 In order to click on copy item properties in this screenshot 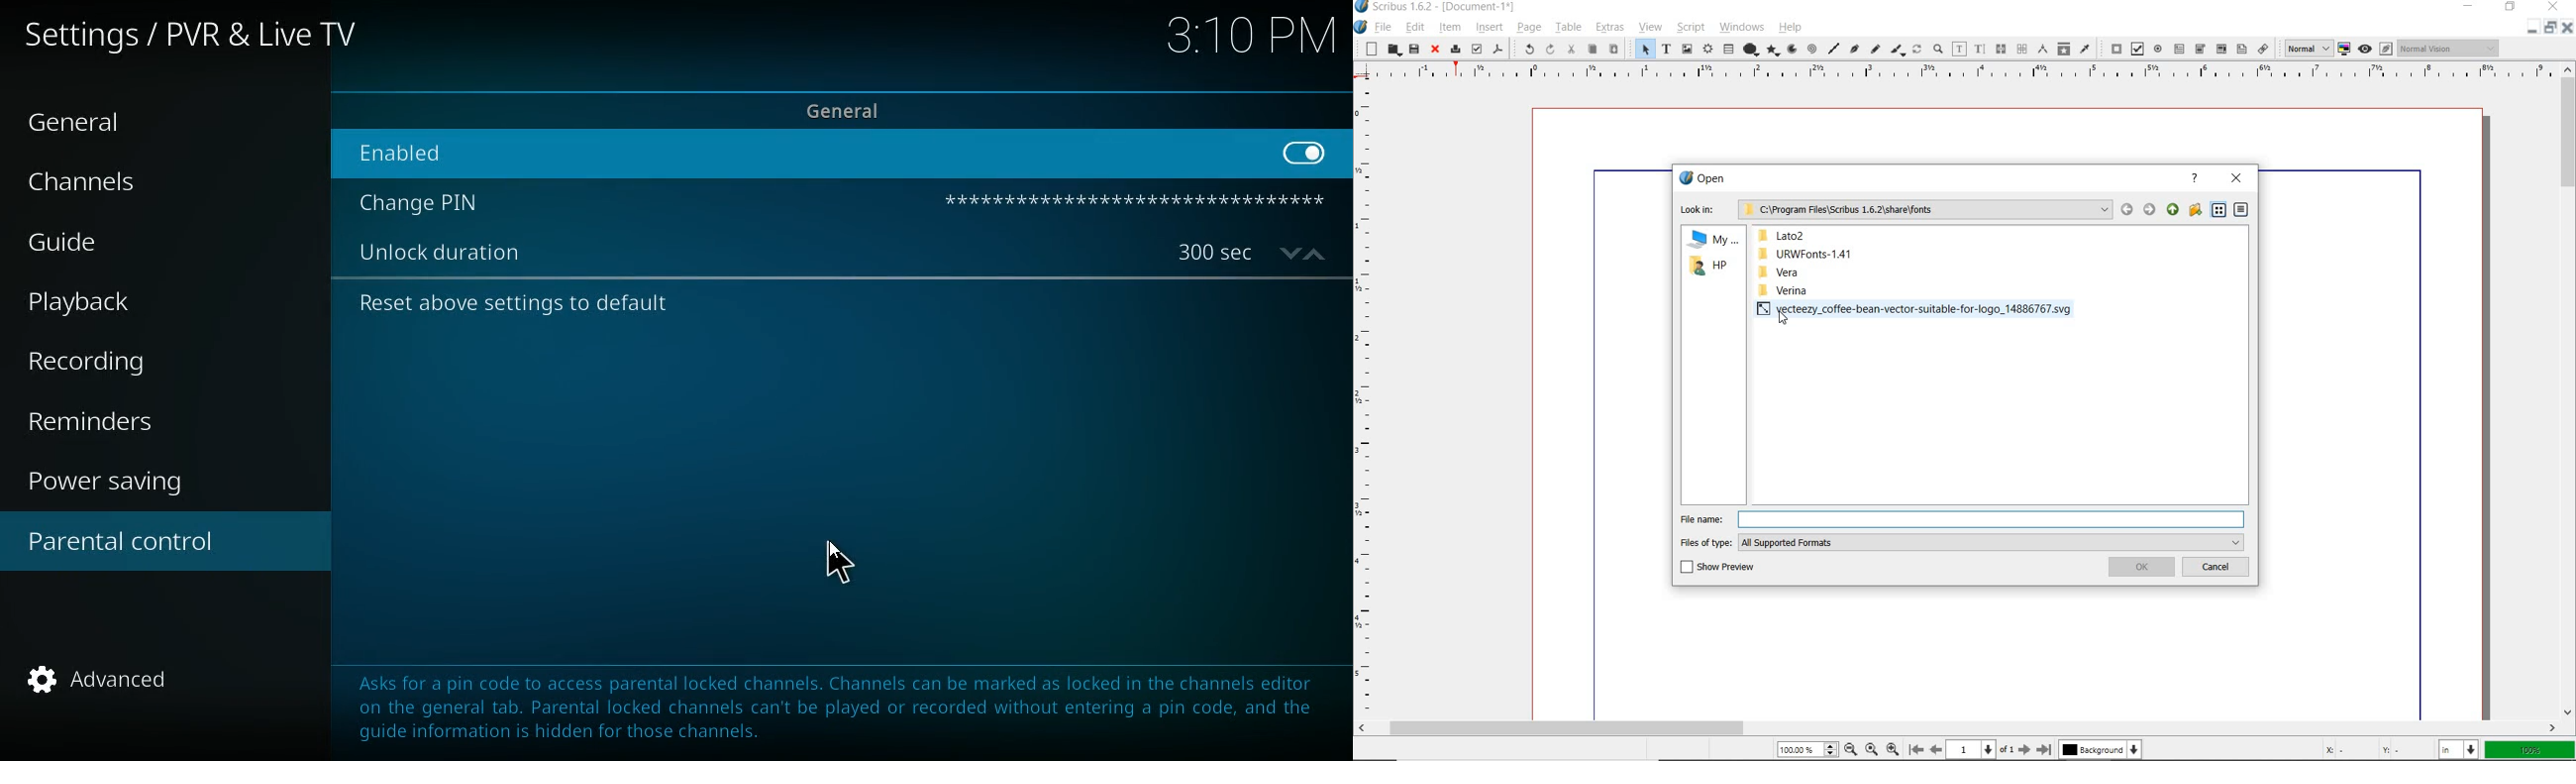, I will do `click(2063, 48)`.